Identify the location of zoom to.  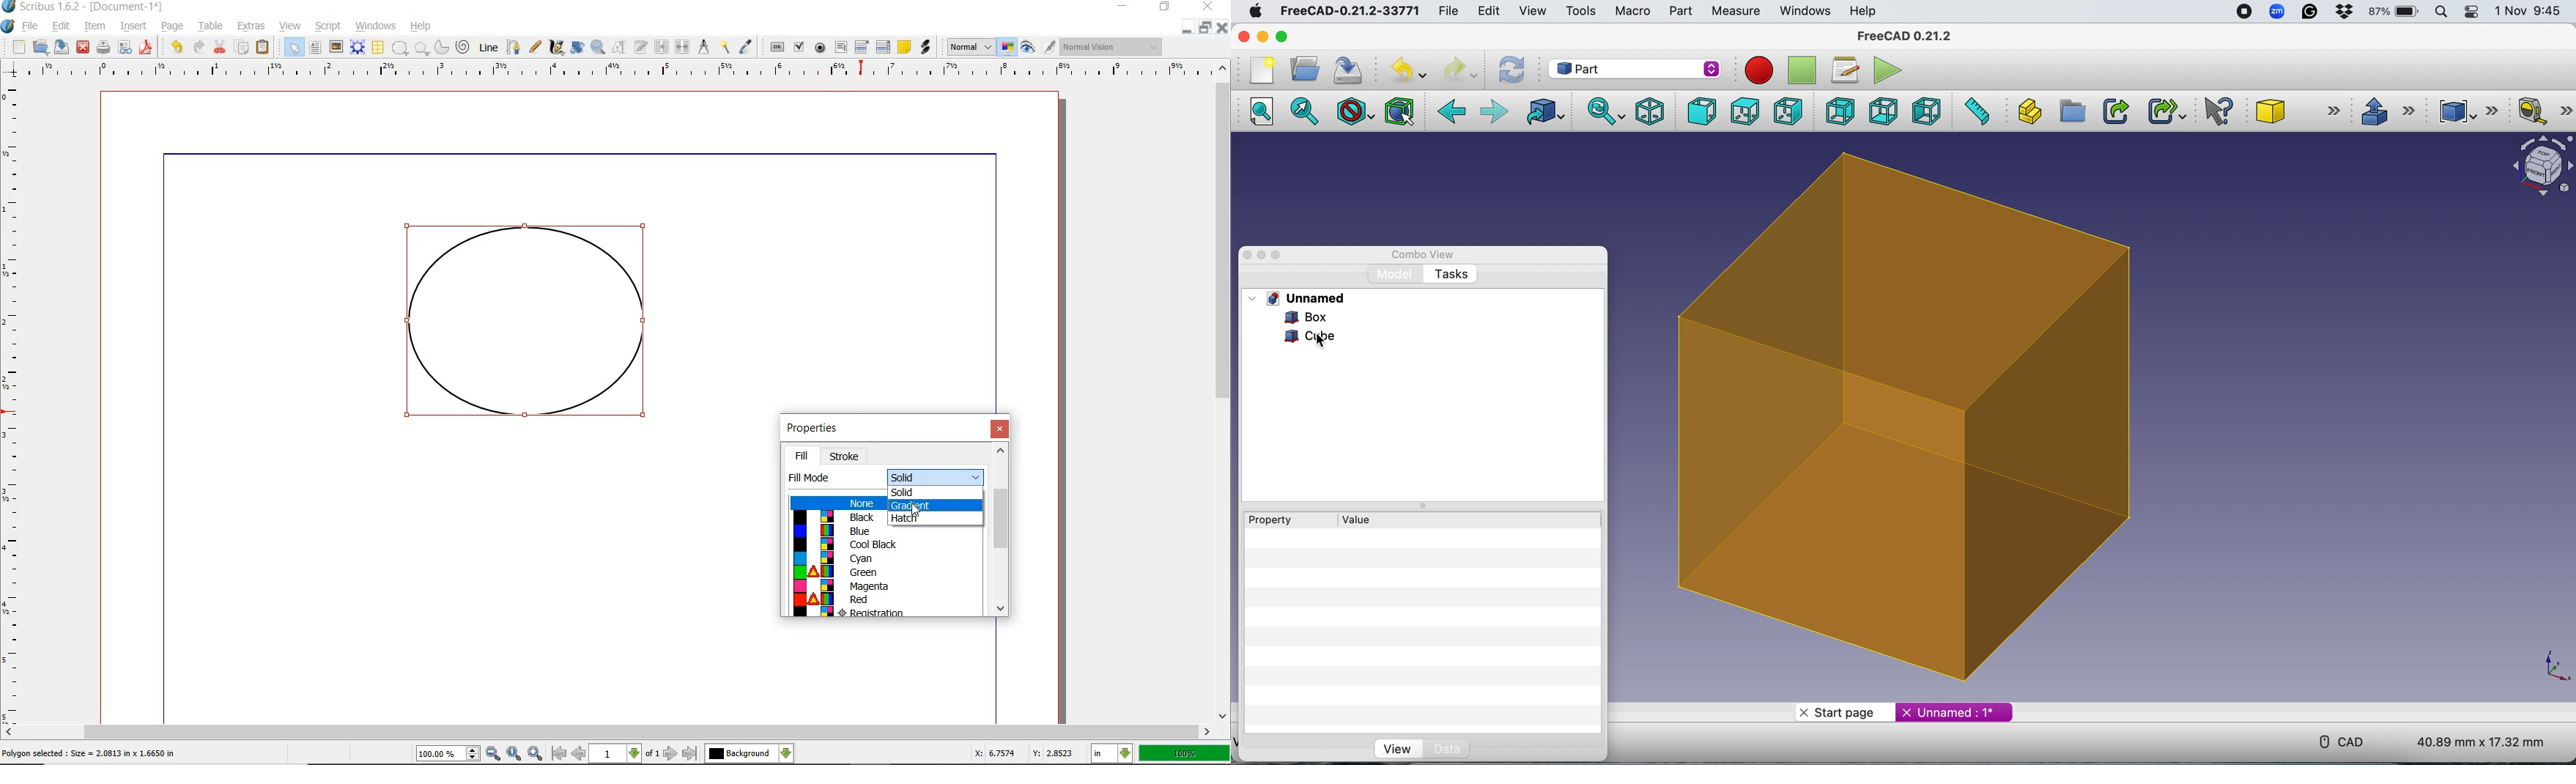
(515, 753).